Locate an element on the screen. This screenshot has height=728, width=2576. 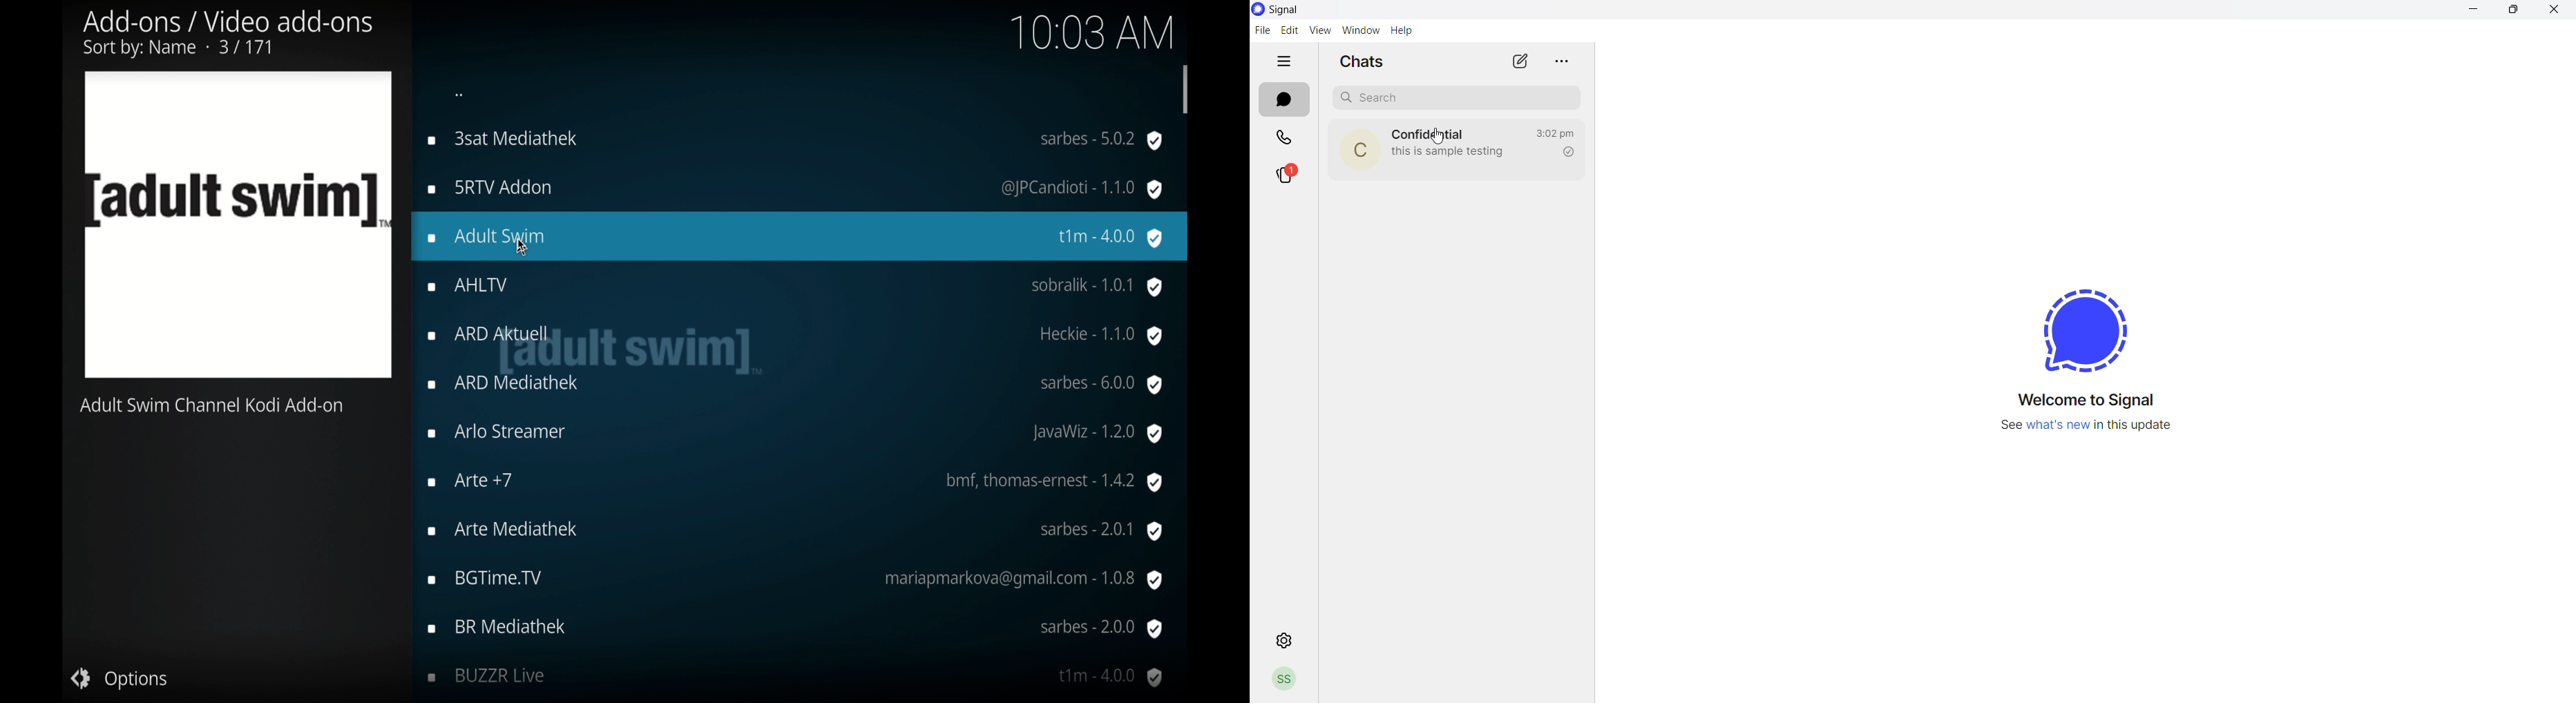
arte is located at coordinates (797, 531).